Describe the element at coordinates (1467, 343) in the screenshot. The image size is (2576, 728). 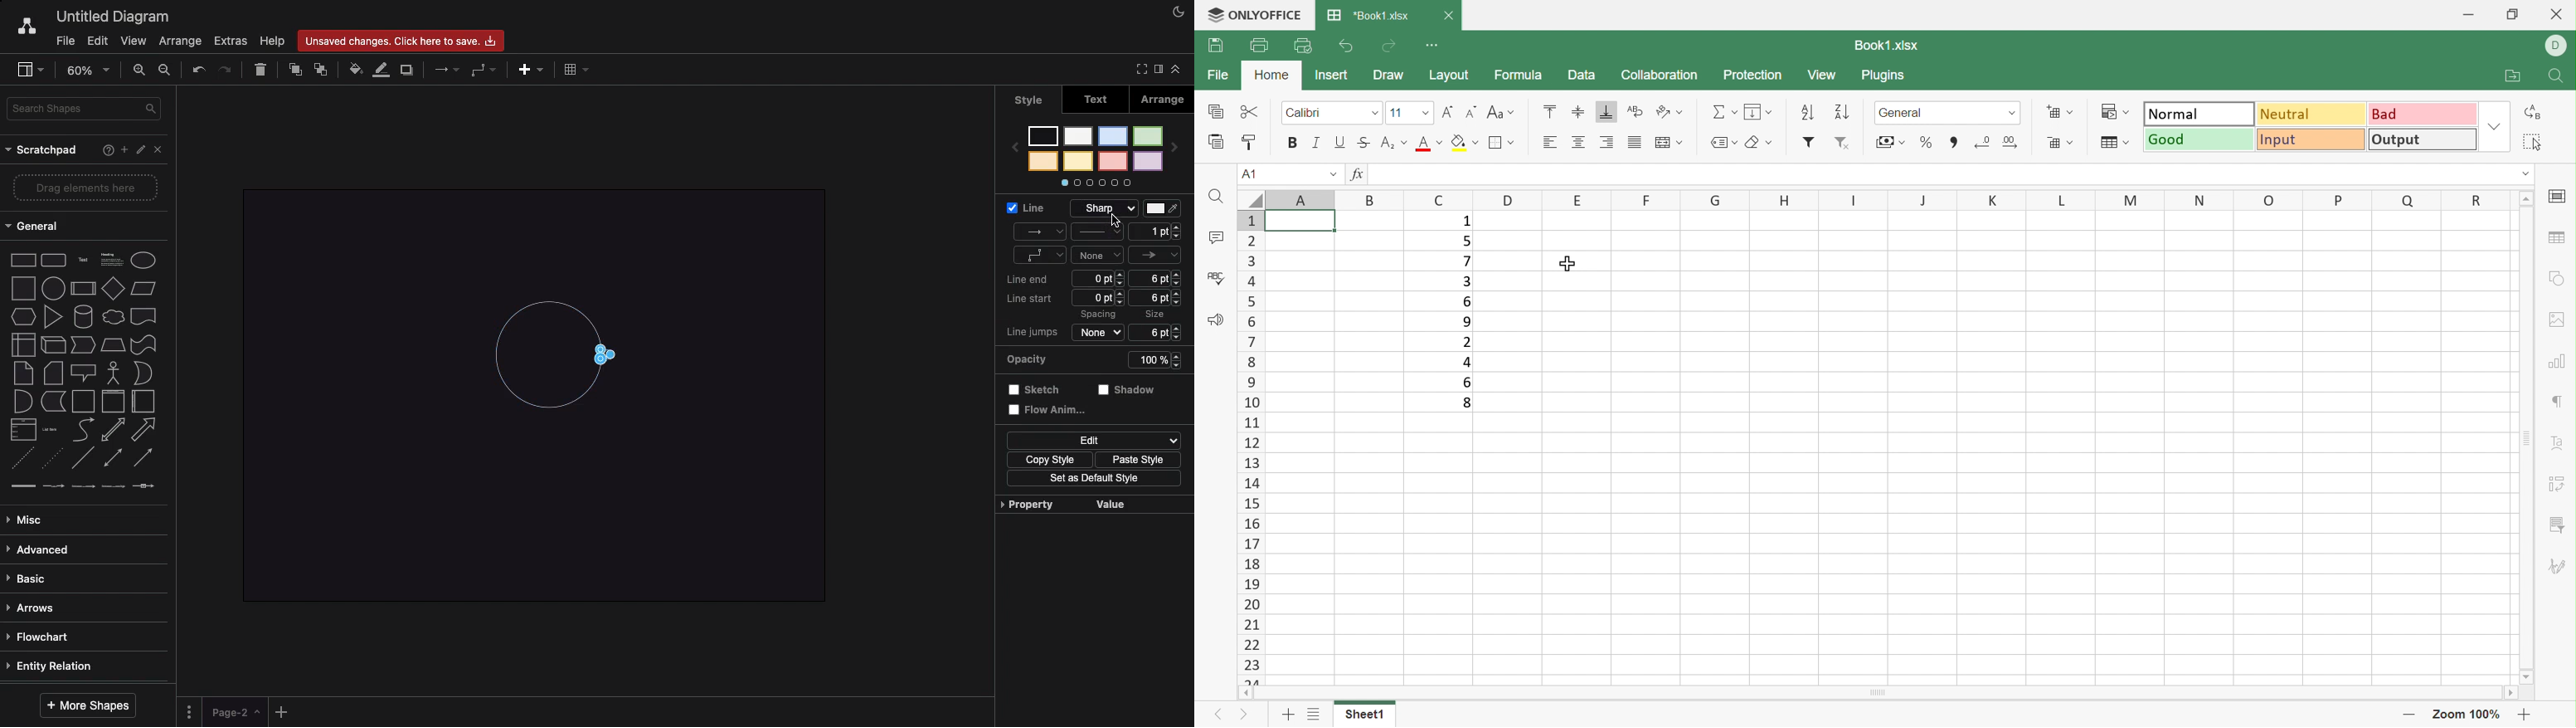
I see `2` at that location.